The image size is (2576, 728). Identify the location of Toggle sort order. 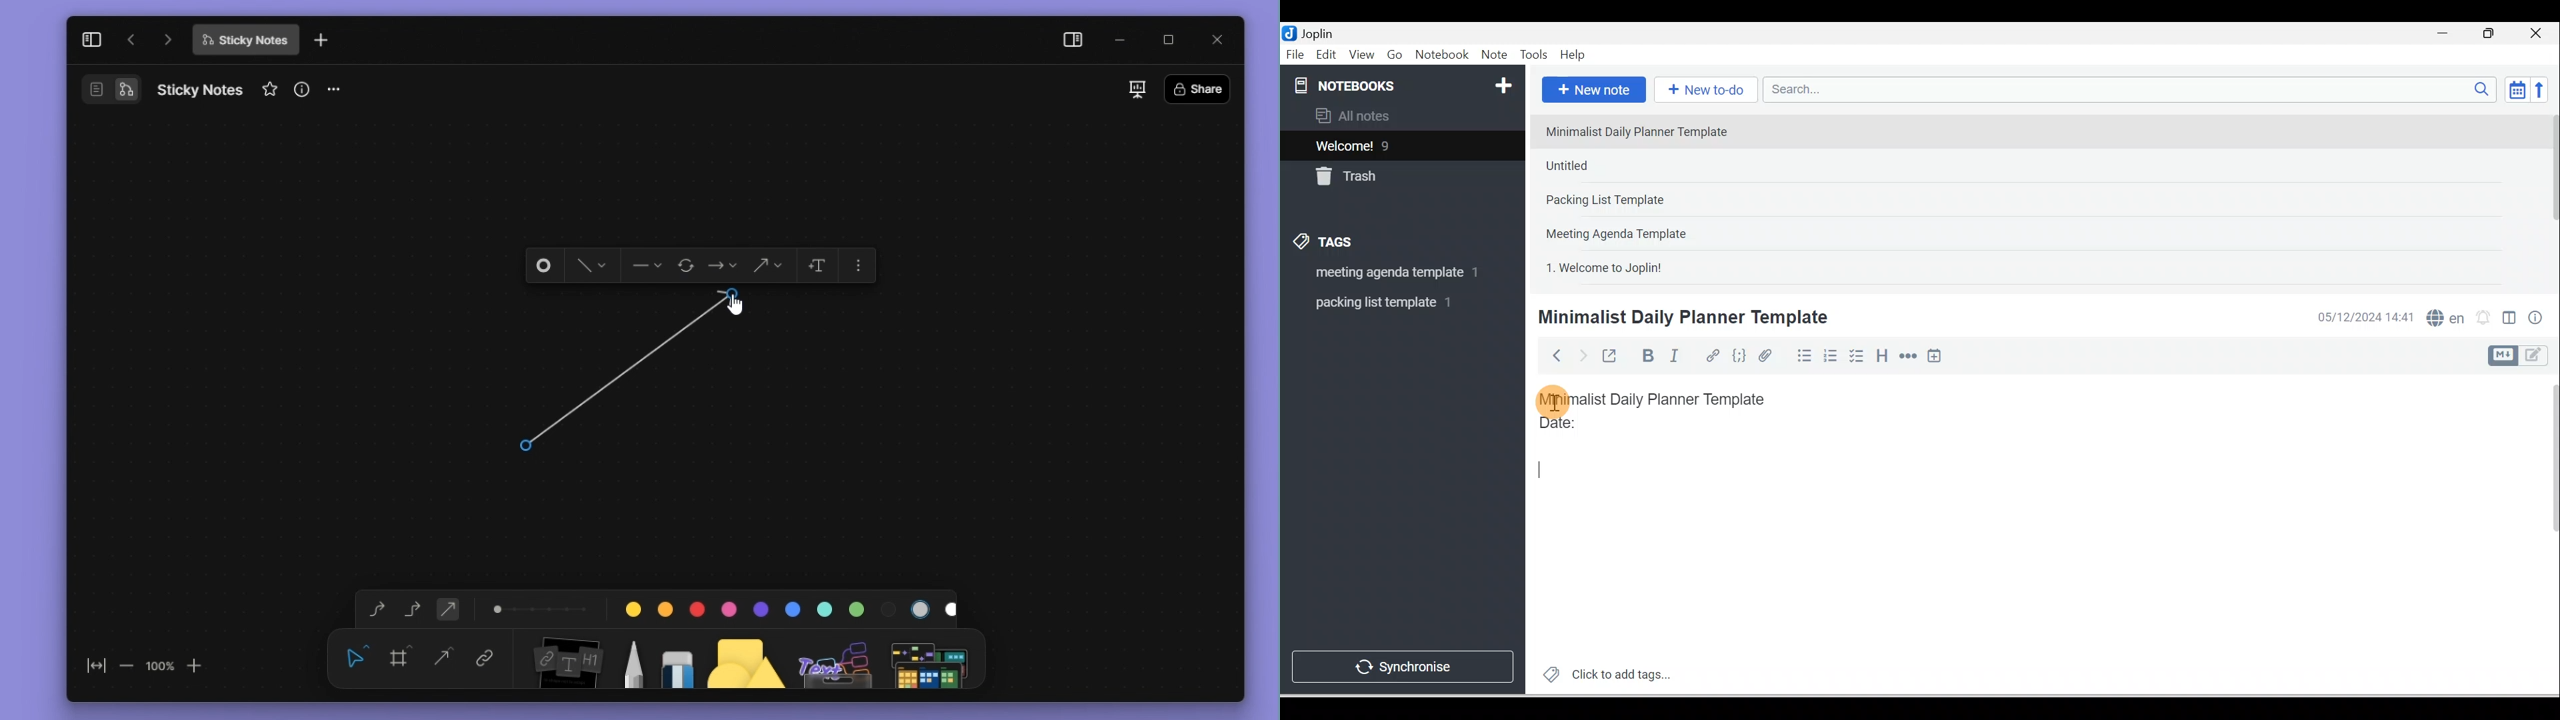
(2517, 89).